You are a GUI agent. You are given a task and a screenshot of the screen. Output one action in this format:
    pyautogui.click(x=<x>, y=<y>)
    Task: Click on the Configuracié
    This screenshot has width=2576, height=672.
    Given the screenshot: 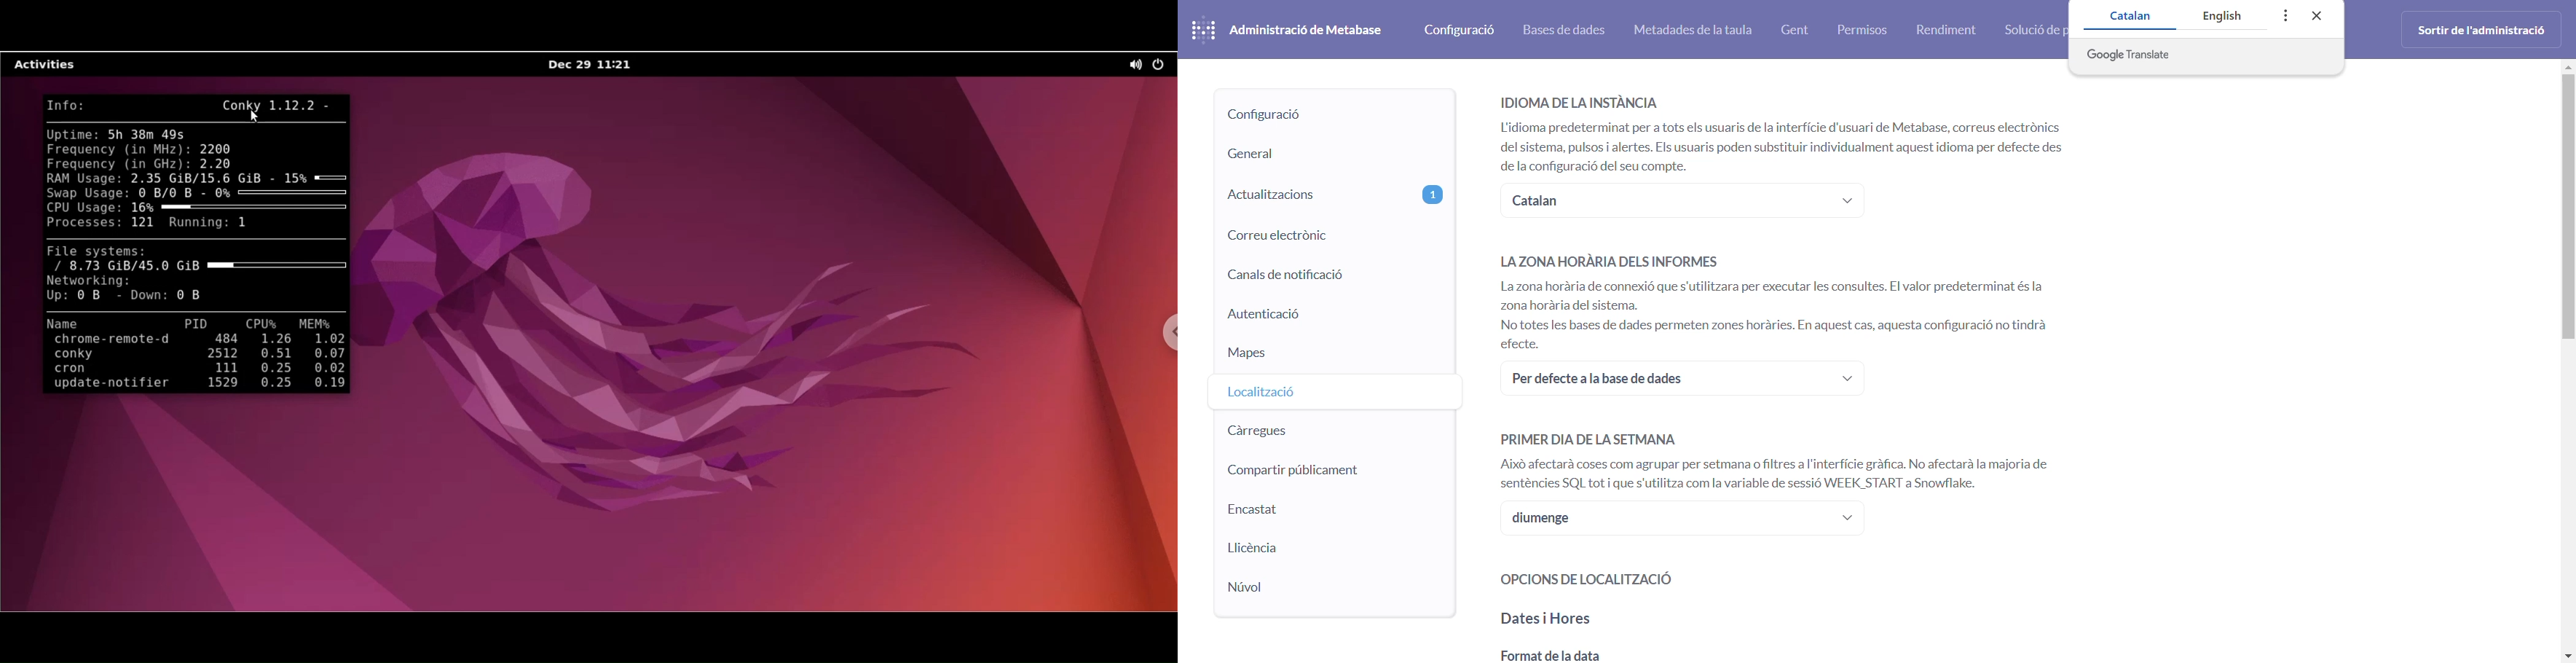 What is the action you would take?
    pyautogui.click(x=1459, y=28)
    